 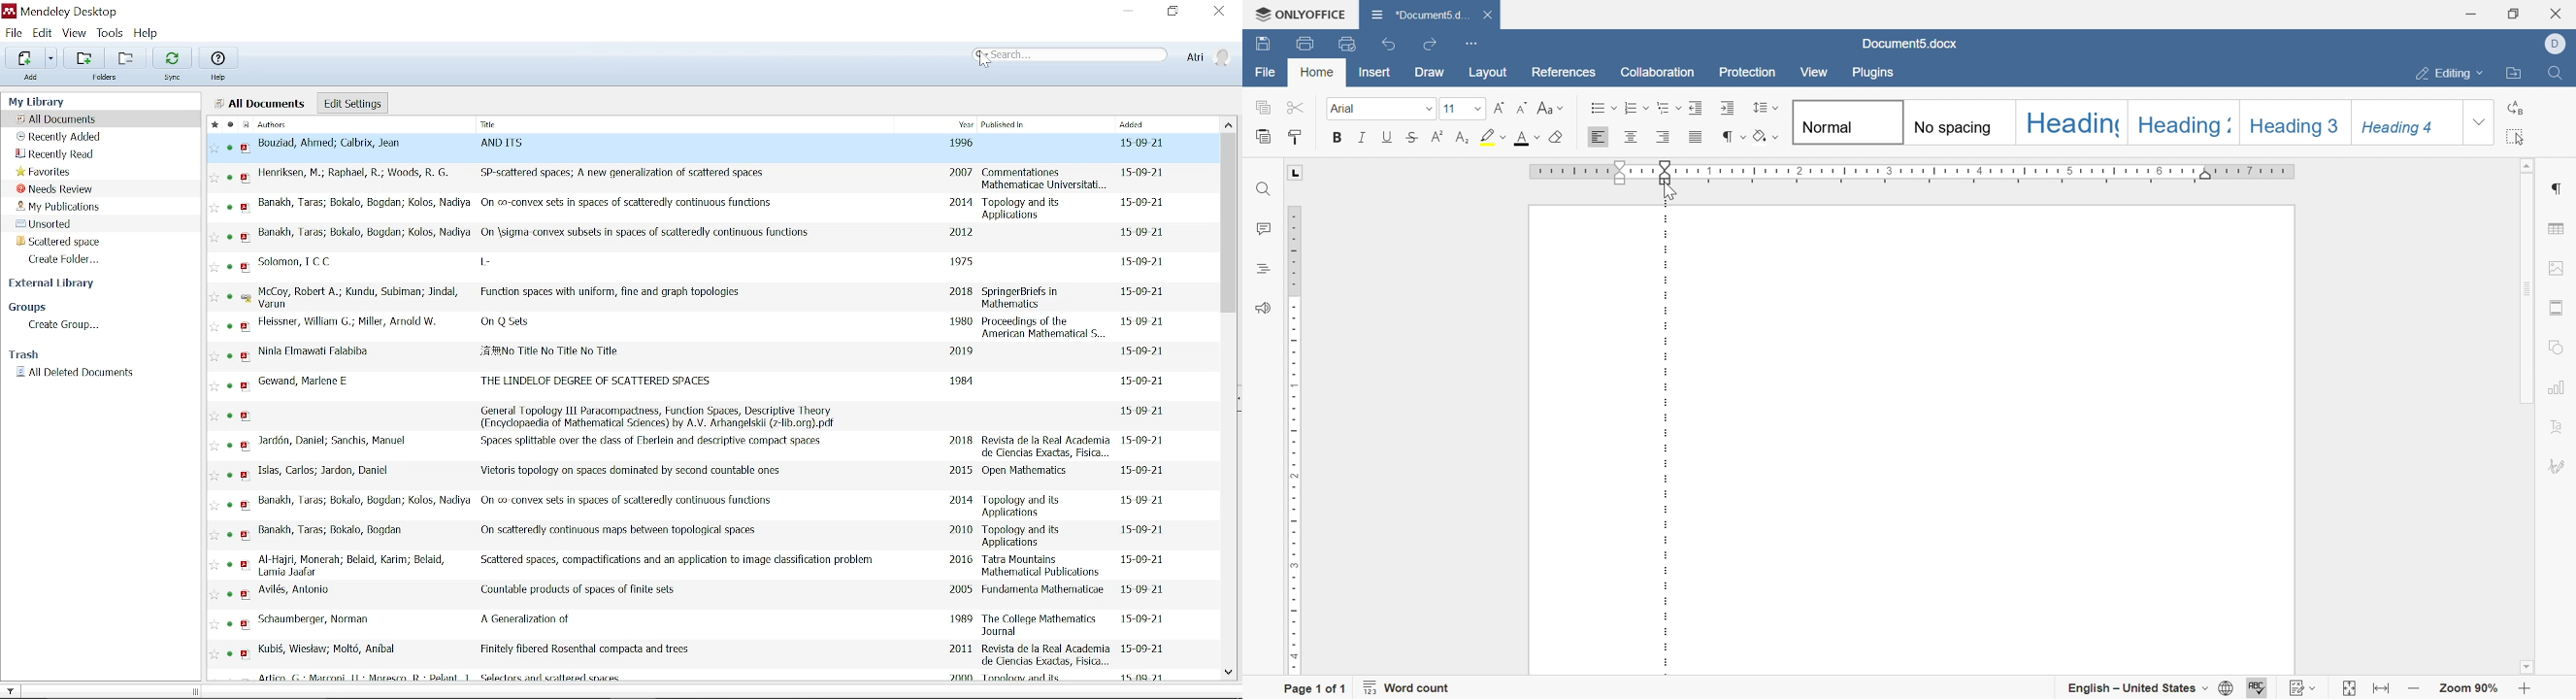 I want to click on dell, so click(x=2555, y=42).